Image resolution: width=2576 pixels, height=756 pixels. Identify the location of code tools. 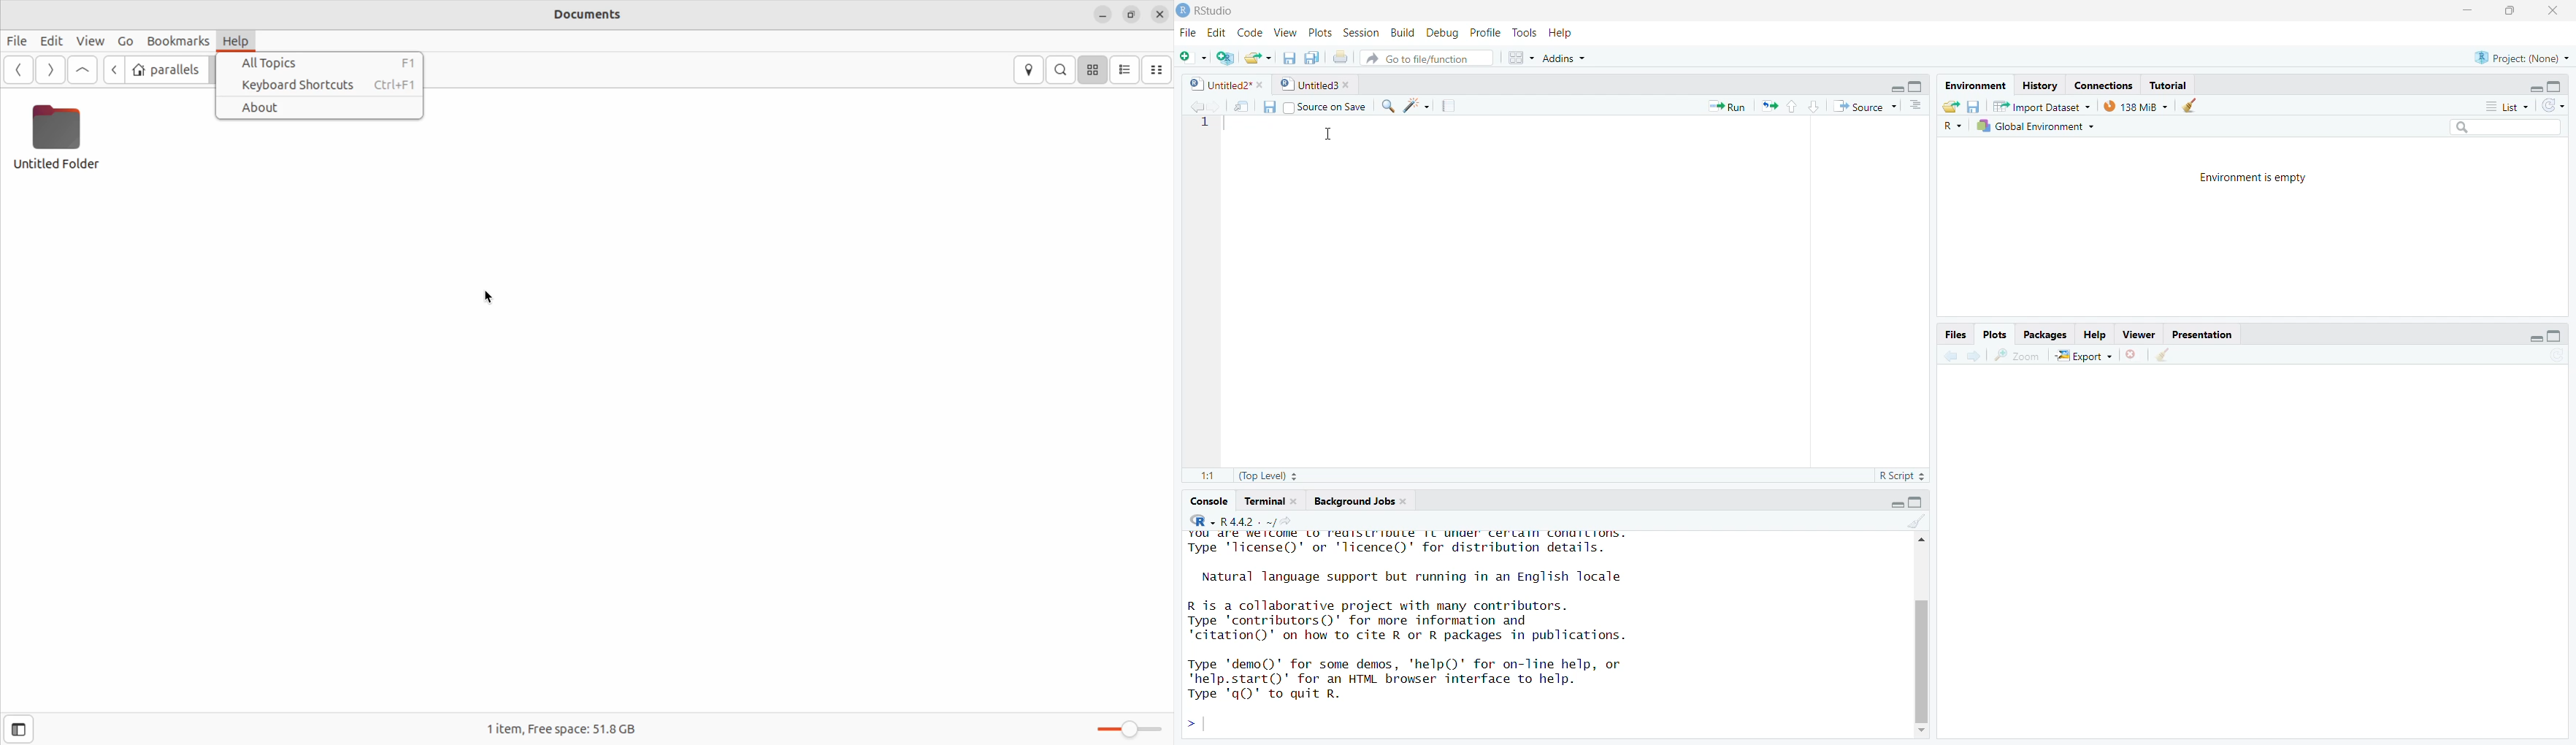
(1415, 106).